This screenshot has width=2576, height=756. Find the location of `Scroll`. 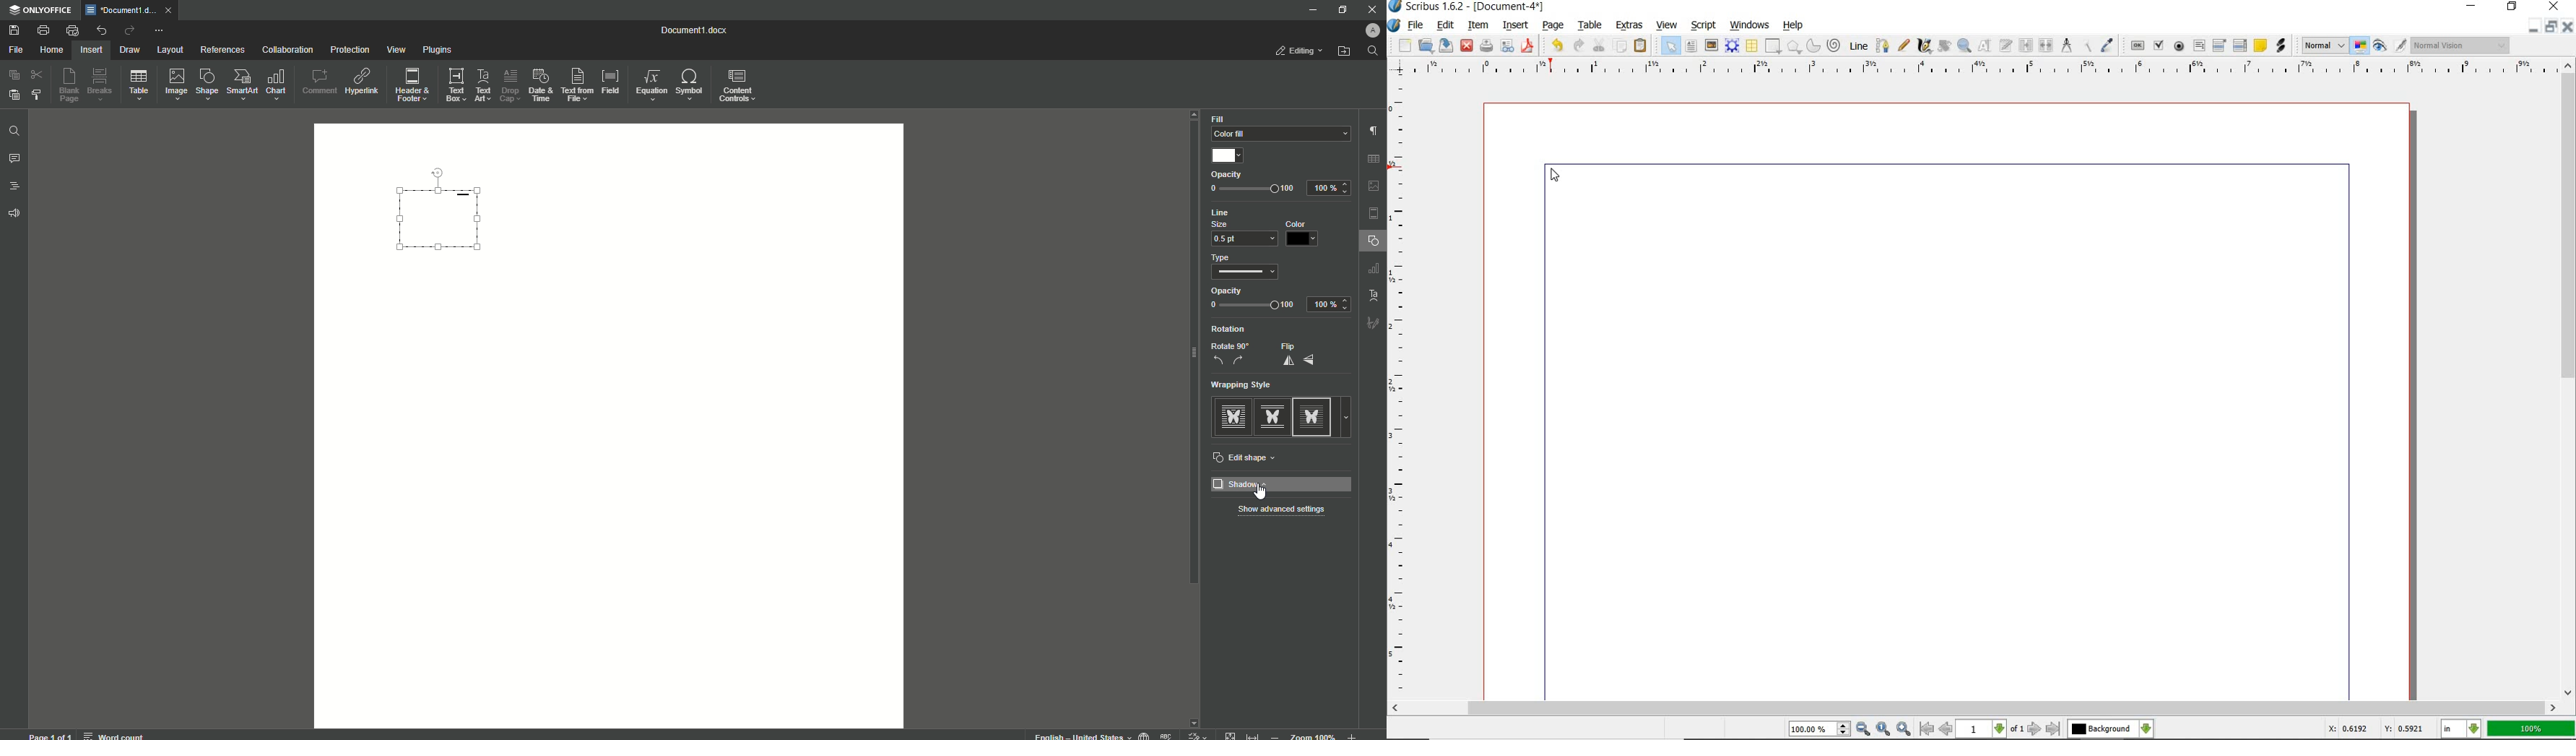

Scroll is located at coordinates (1191, 362).